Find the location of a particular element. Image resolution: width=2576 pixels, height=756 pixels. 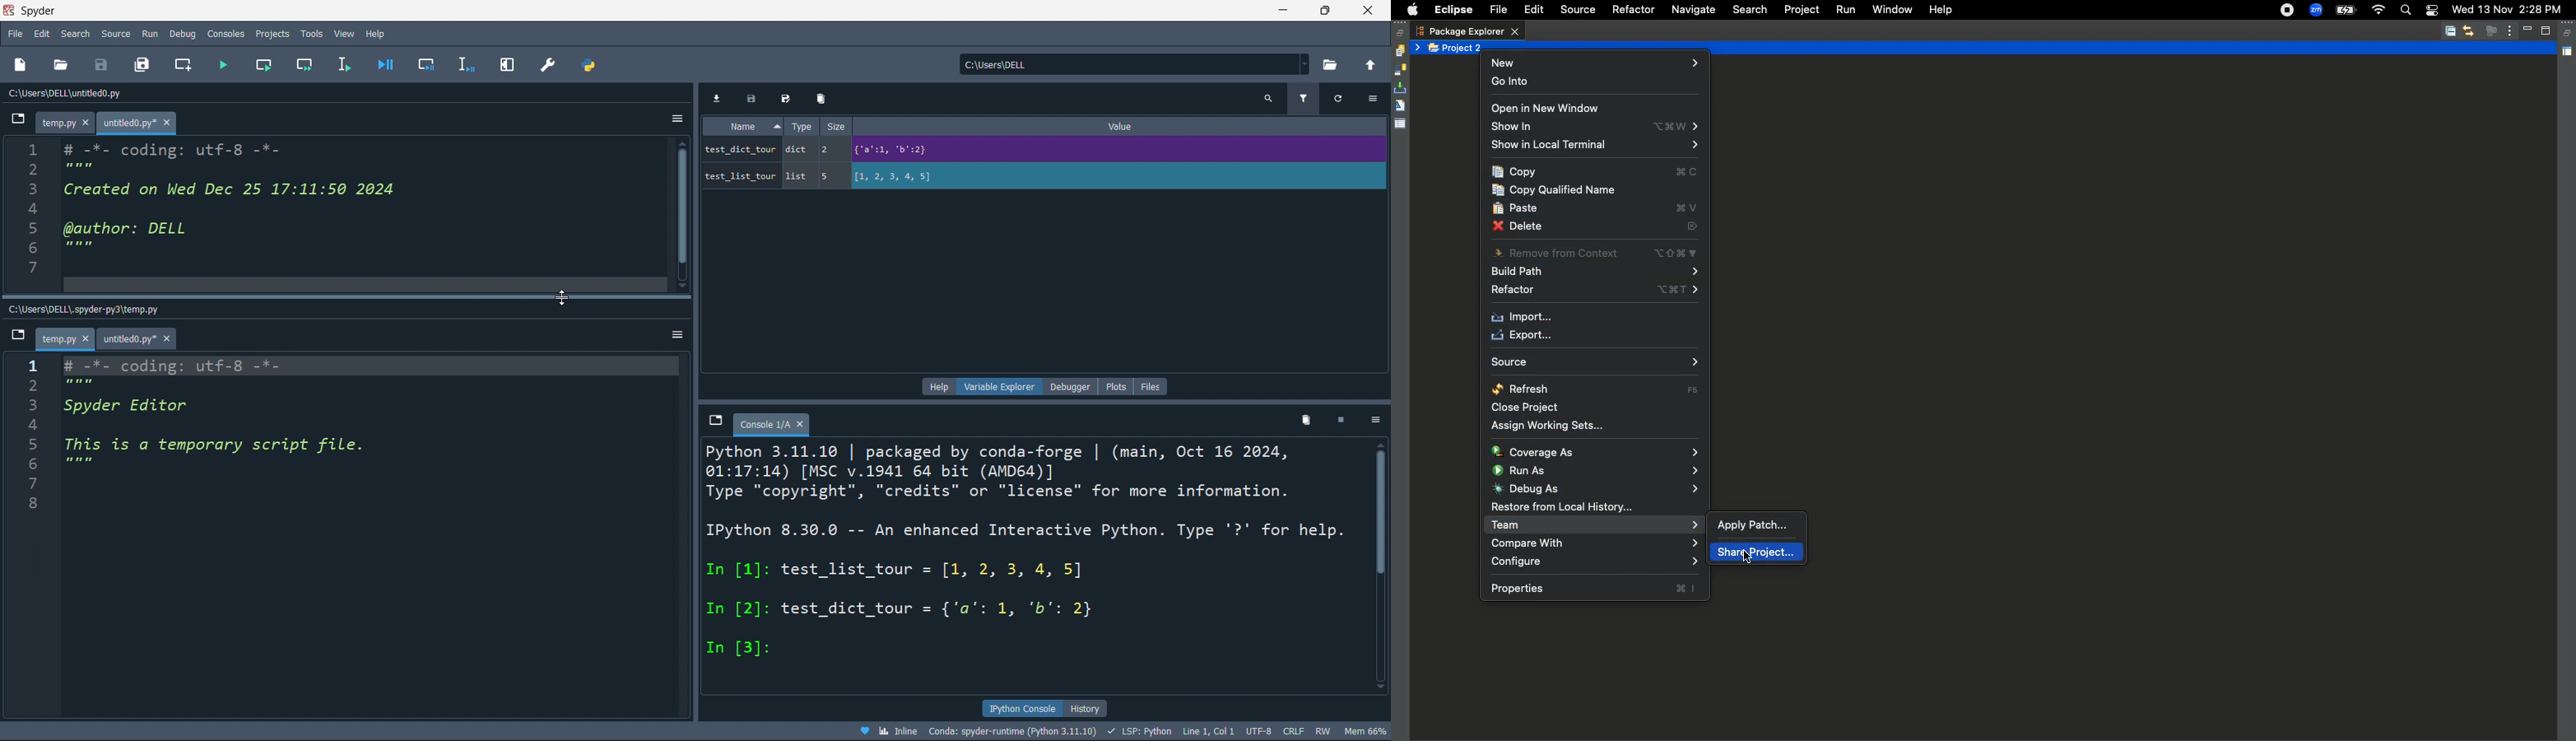

tools is located at coordinates (311, 33).